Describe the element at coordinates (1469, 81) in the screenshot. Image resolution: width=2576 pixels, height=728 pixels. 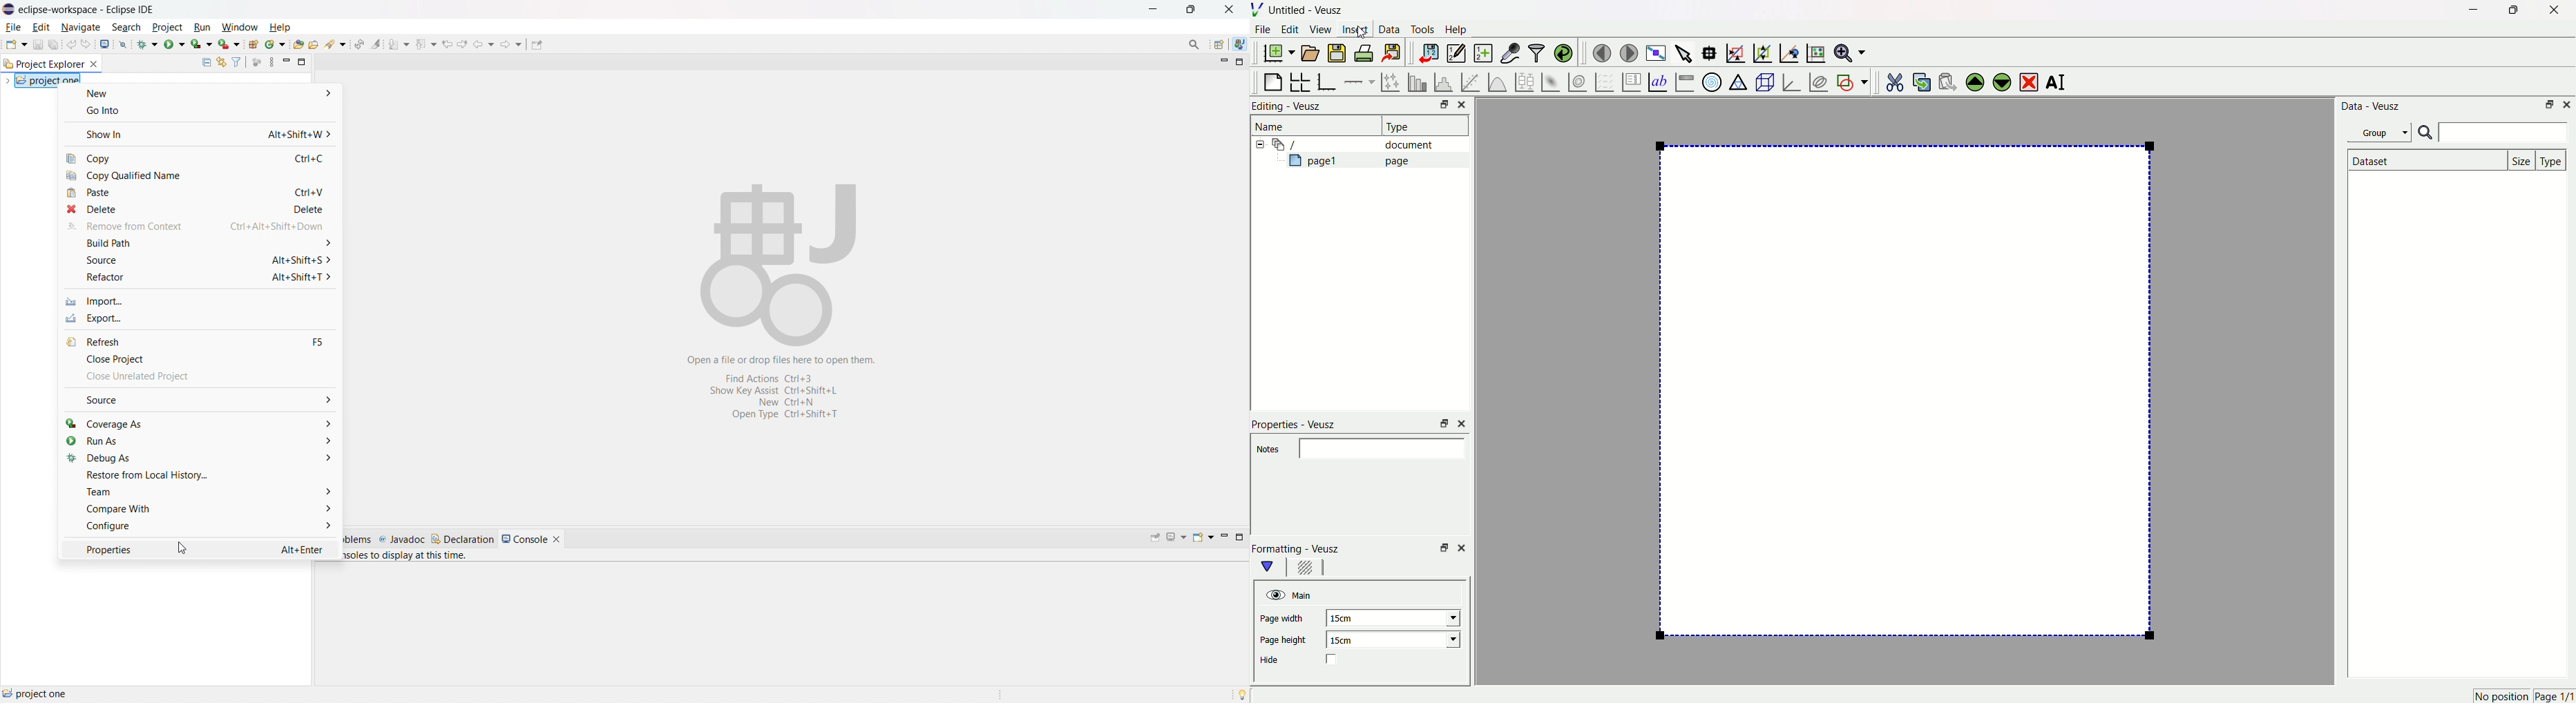
I see `fit a function` at that location.